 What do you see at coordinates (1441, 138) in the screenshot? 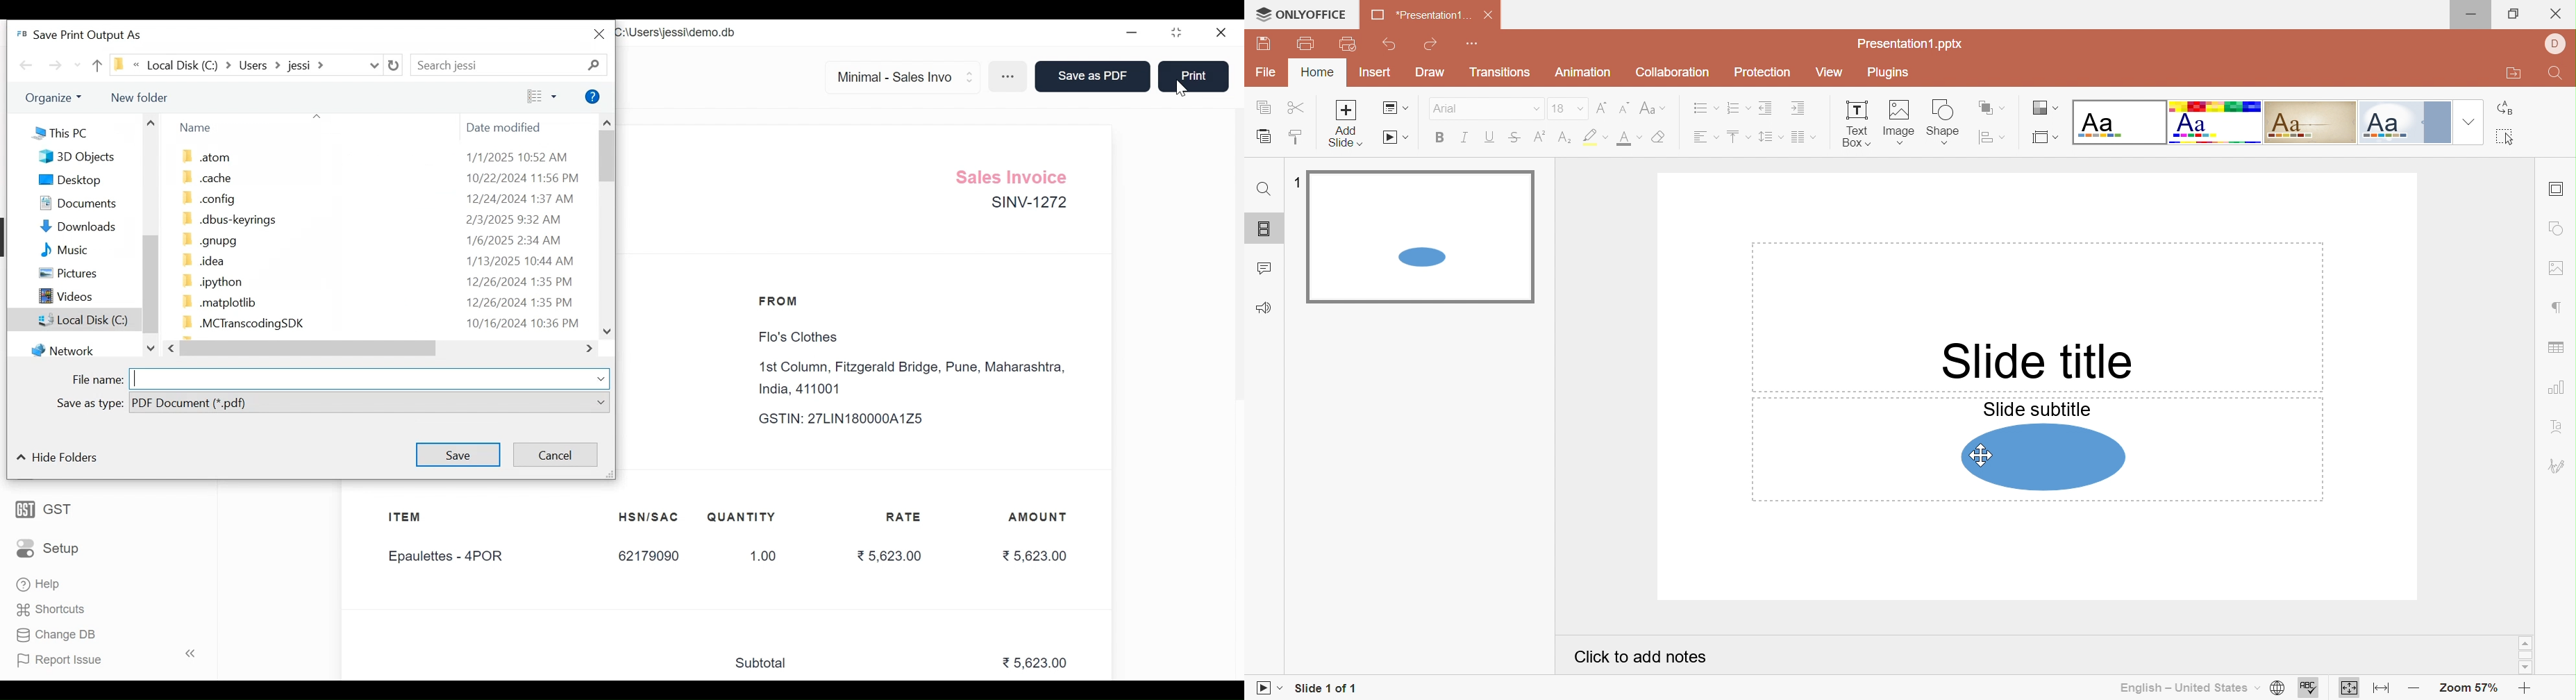
I see `Bold` at bounding box center [1441, 138].